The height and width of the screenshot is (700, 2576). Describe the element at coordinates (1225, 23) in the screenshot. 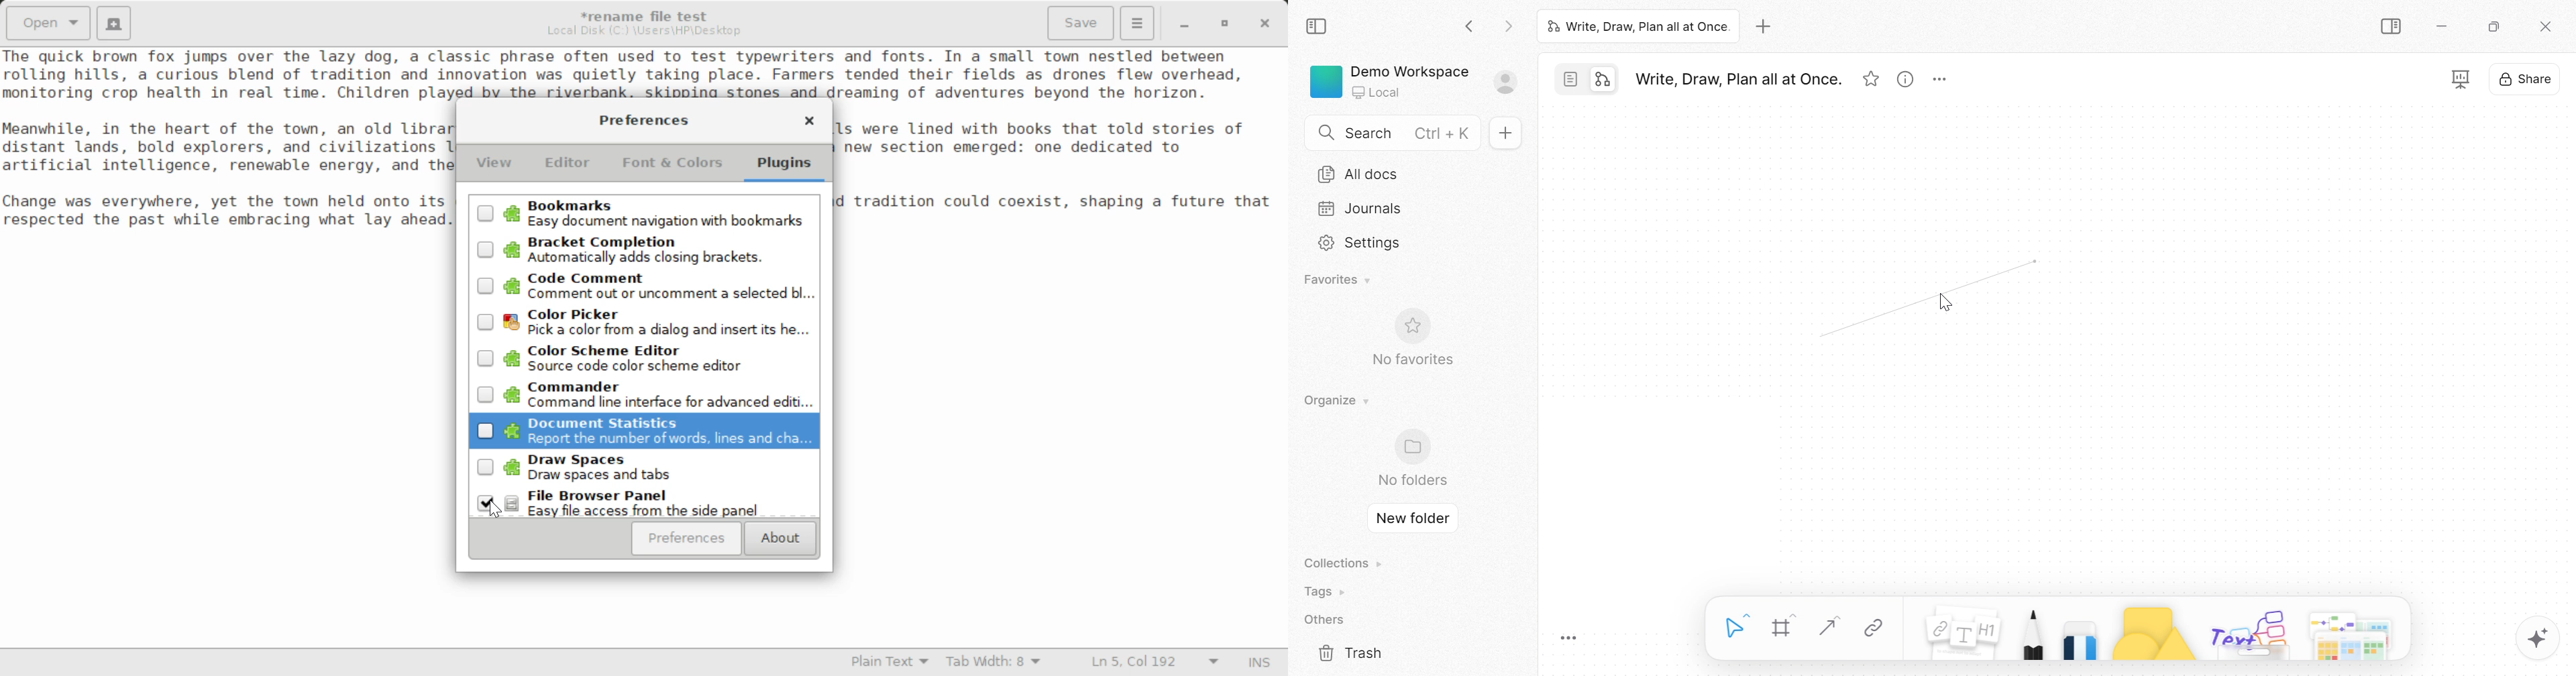

I see `Minimize` at that location.